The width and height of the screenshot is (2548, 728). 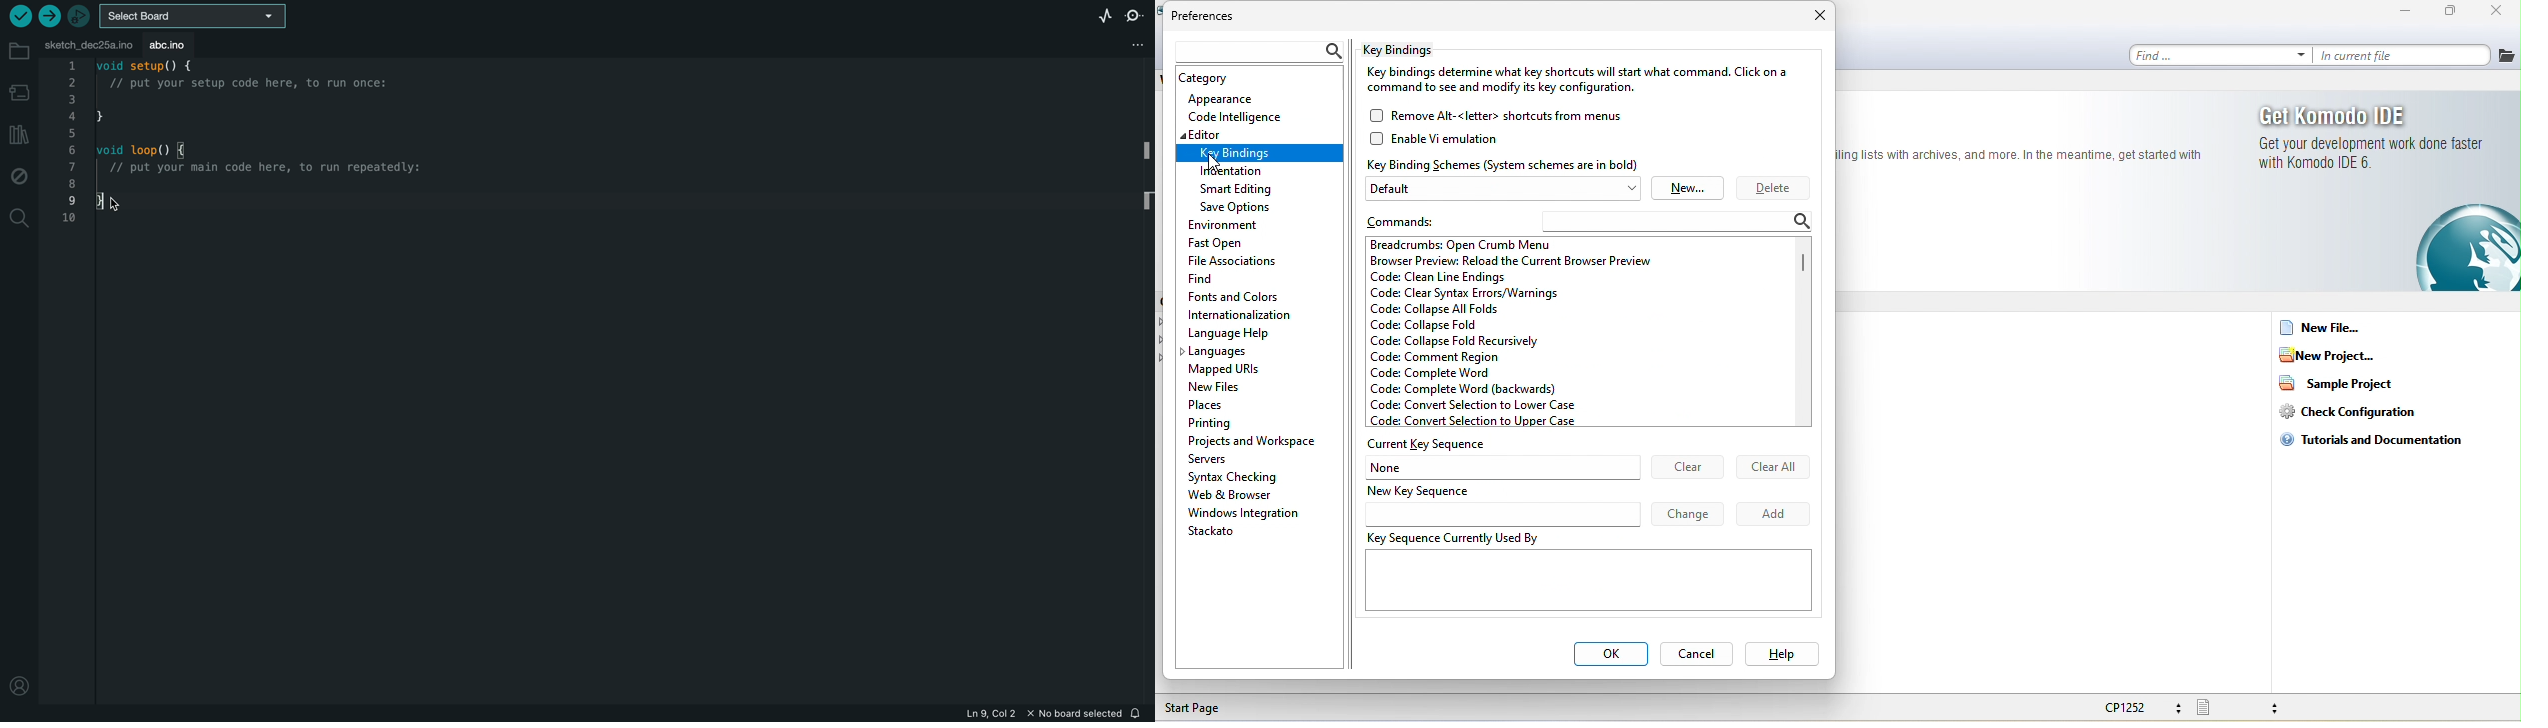 I want to click on abc , so click(x=167, y=43).